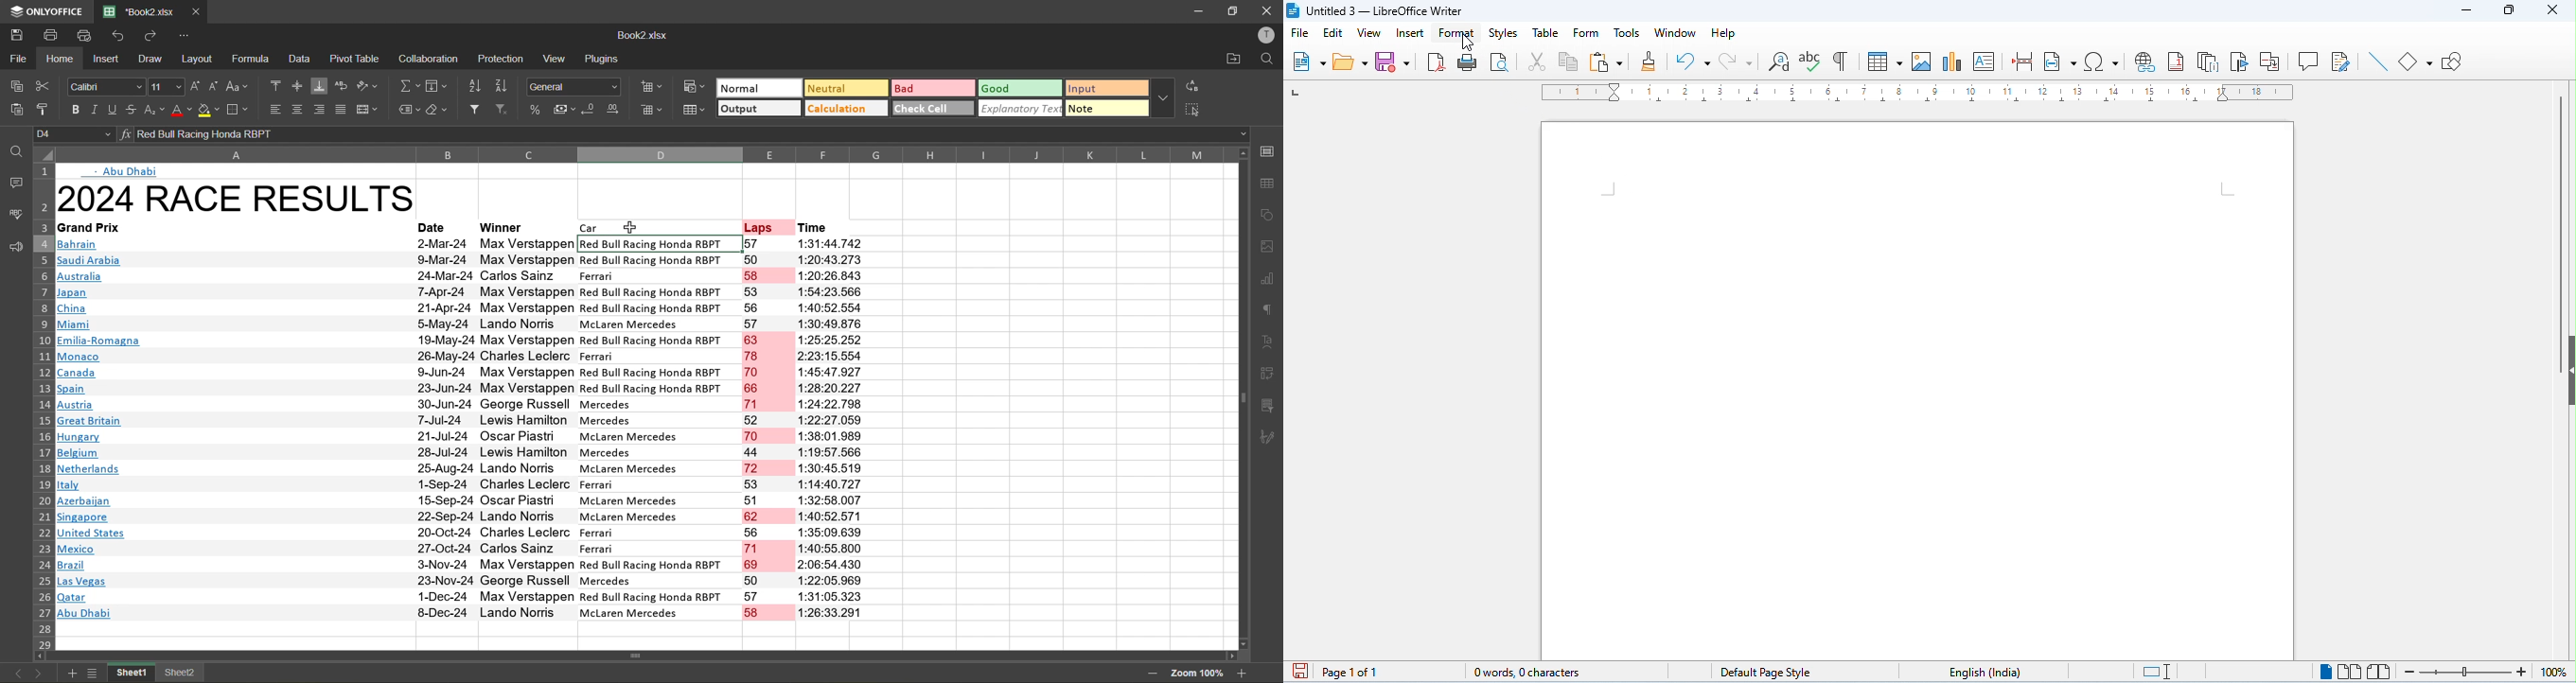 This screenshot has height=700, width=2576. I want to click on borders, so click(239, 112).